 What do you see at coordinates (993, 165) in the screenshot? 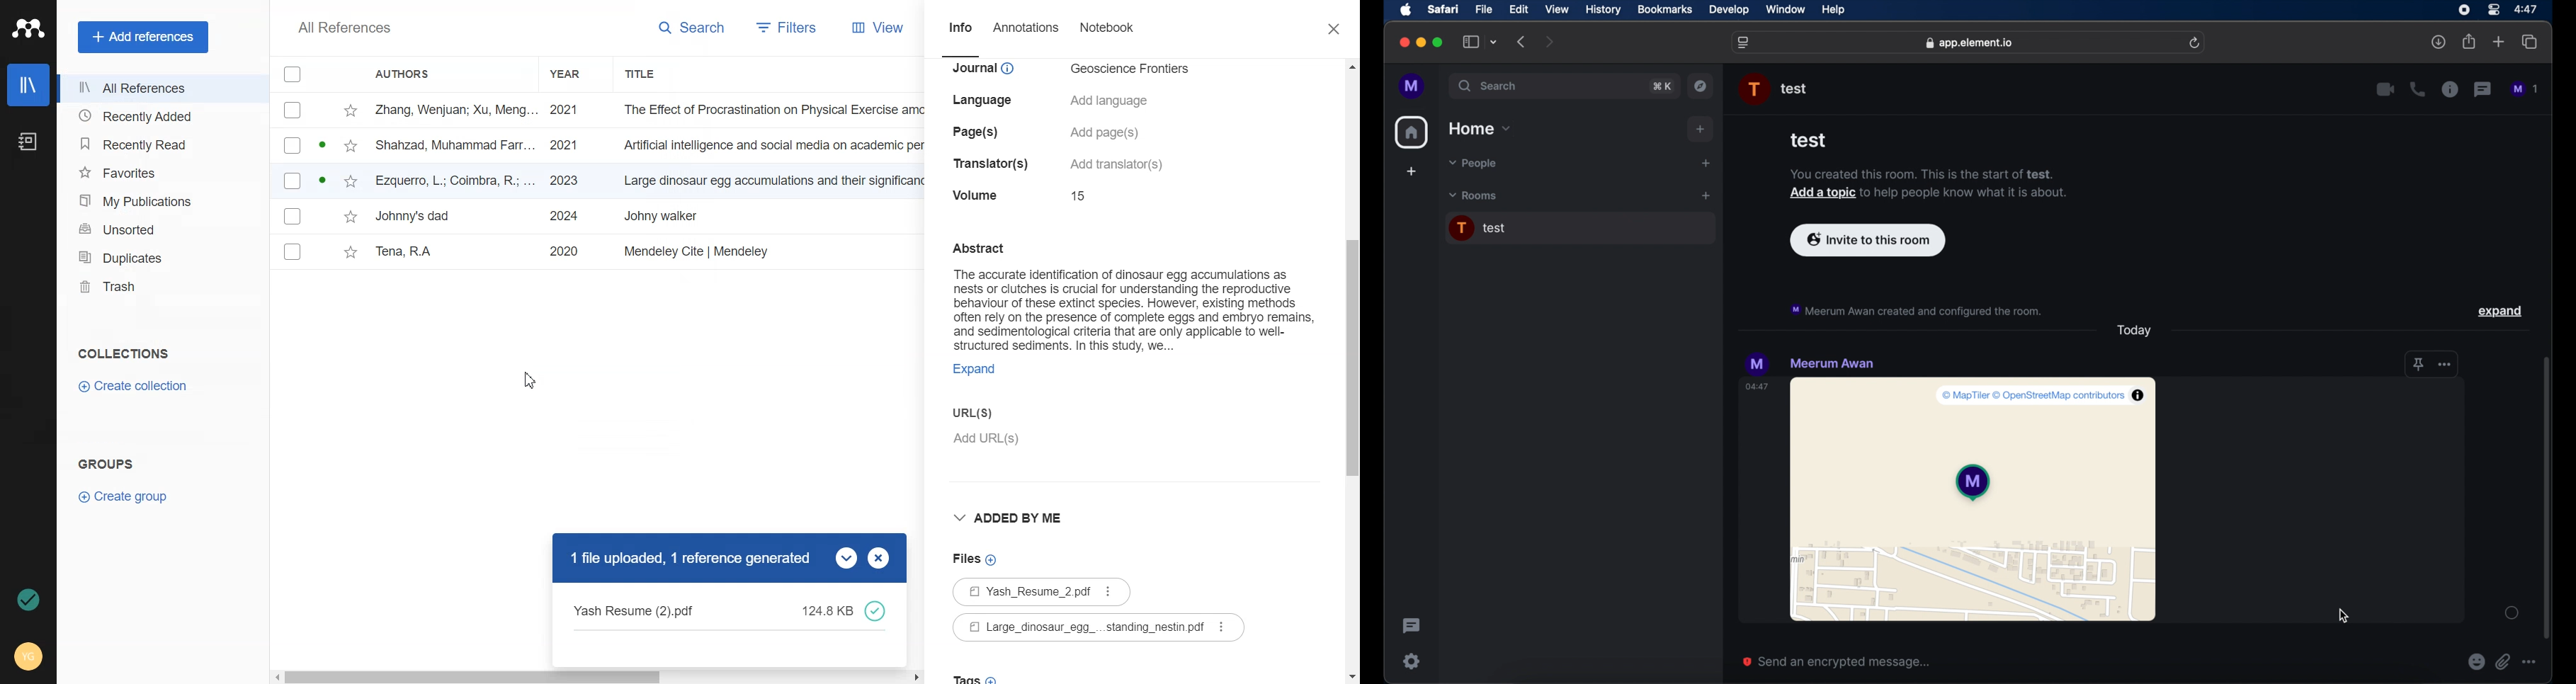
I see `details` at bounding box center [993, 165].